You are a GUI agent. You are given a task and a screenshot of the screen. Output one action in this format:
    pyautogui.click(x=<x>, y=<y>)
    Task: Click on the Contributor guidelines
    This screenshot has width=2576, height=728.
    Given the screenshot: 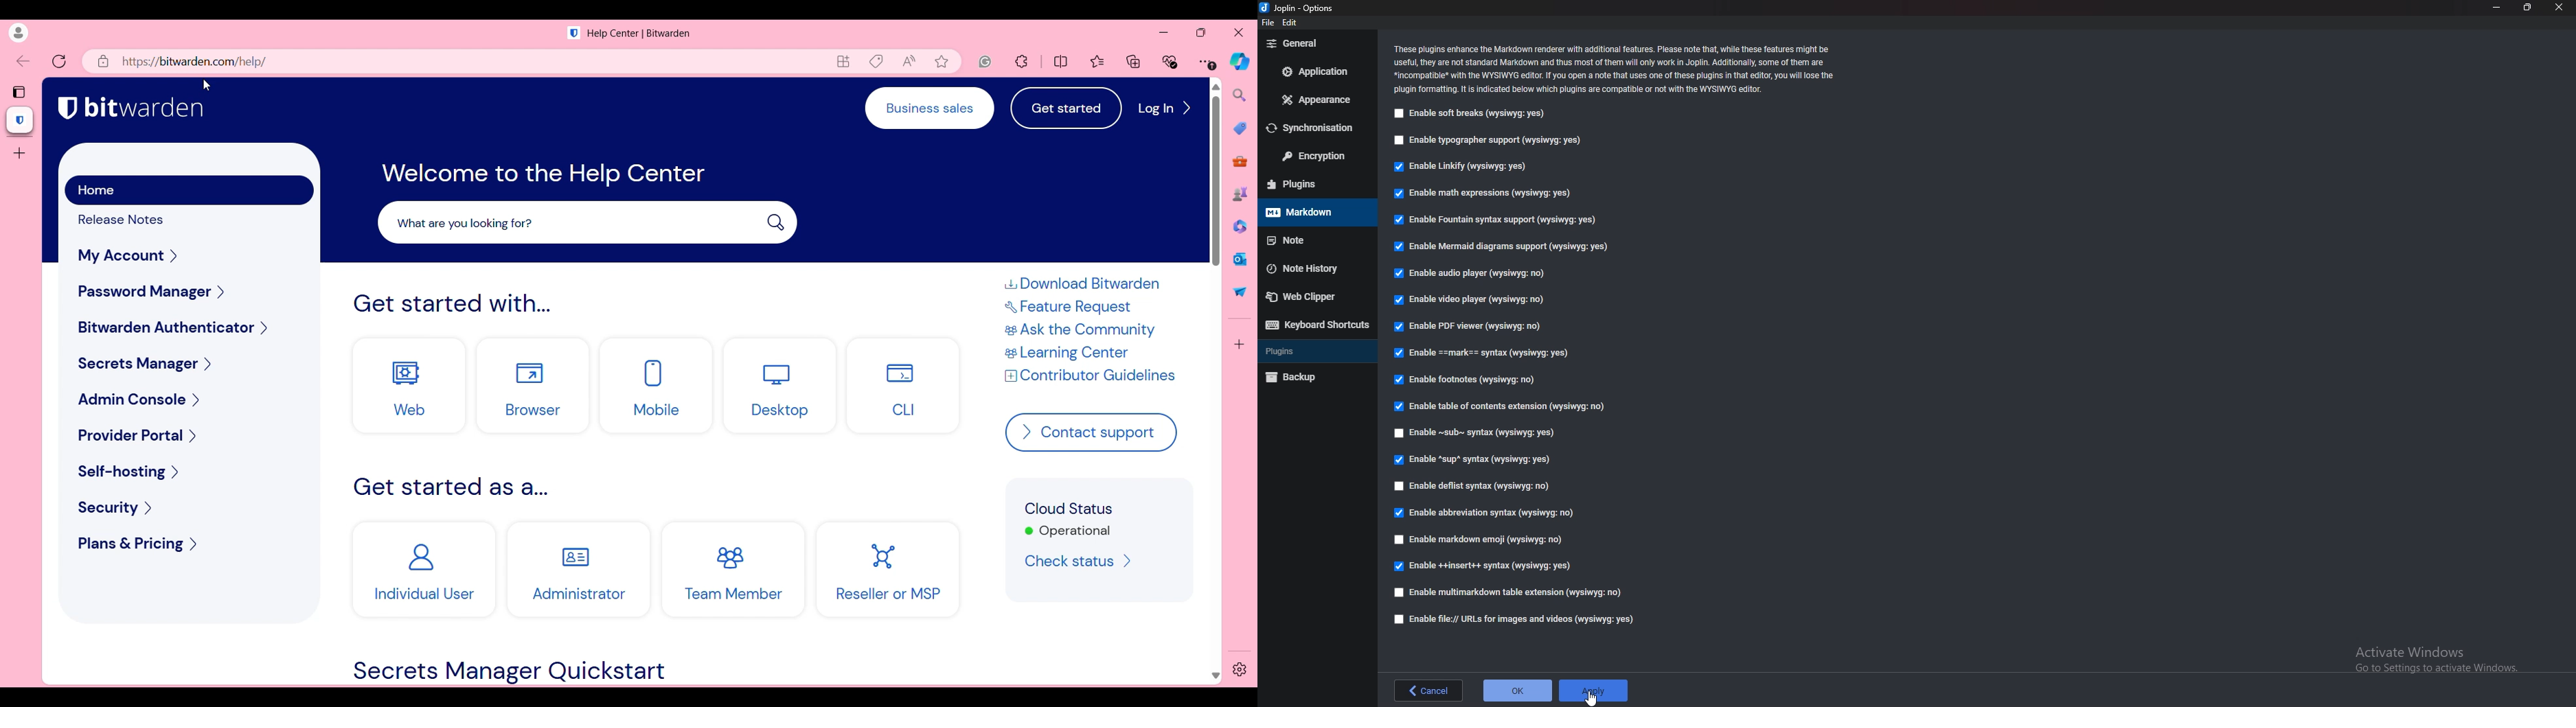 What is the action you would take?
    pyautogui.click(x=1090, y=375)
    